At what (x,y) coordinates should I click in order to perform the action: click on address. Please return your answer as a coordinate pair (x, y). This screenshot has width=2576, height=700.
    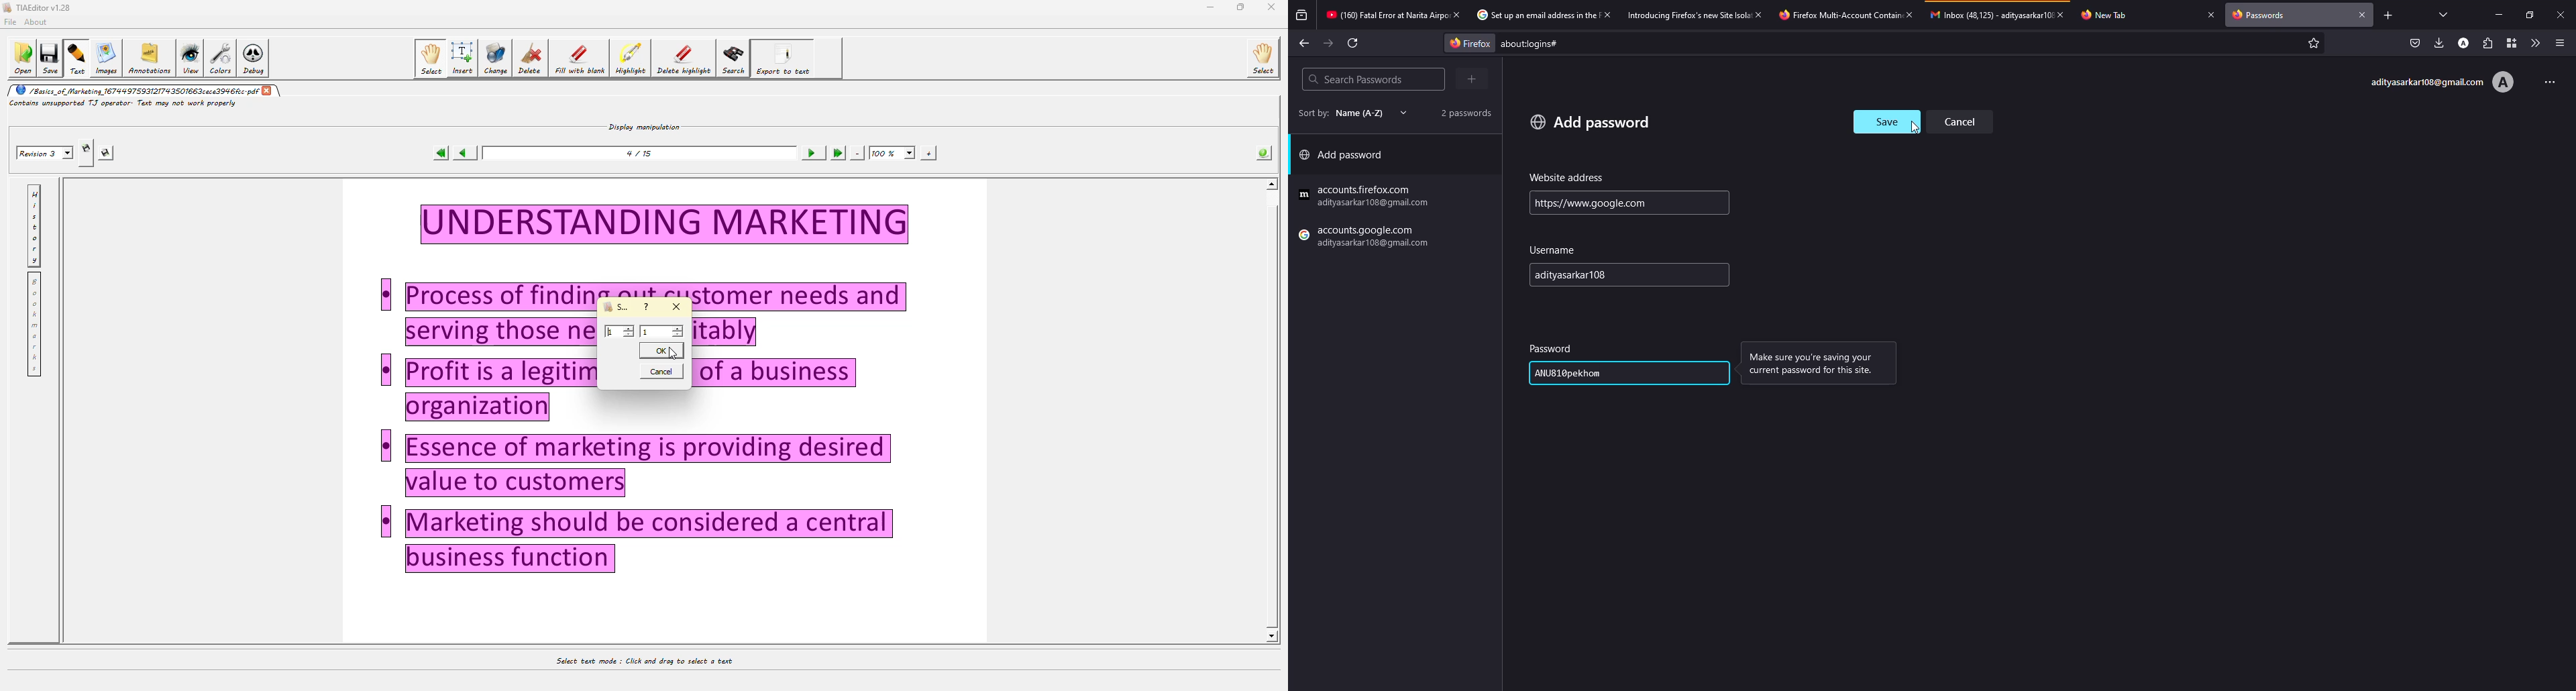
    Looking at the image, I should click on (1567, 178).